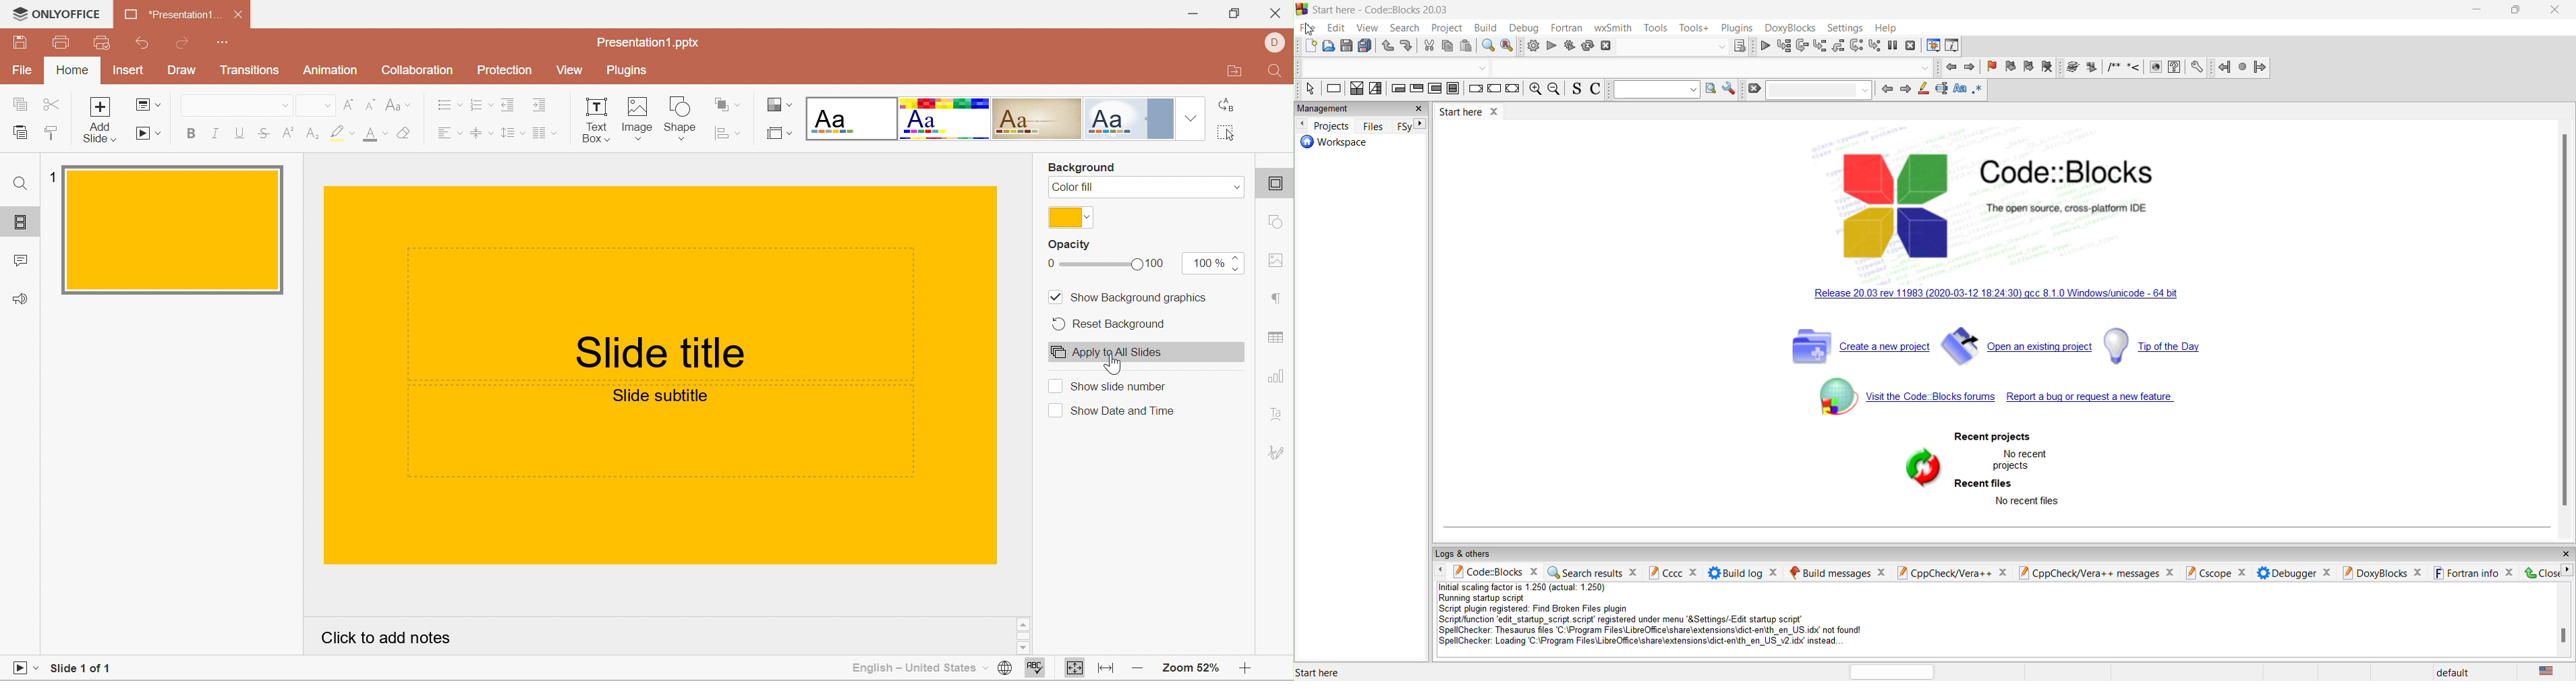 The width and height of the screenshot is (2576, 700). What do you see at coordinates (1075, 189) in the screenshot?
I see `Color fill` at bounding box center [1075, 189].